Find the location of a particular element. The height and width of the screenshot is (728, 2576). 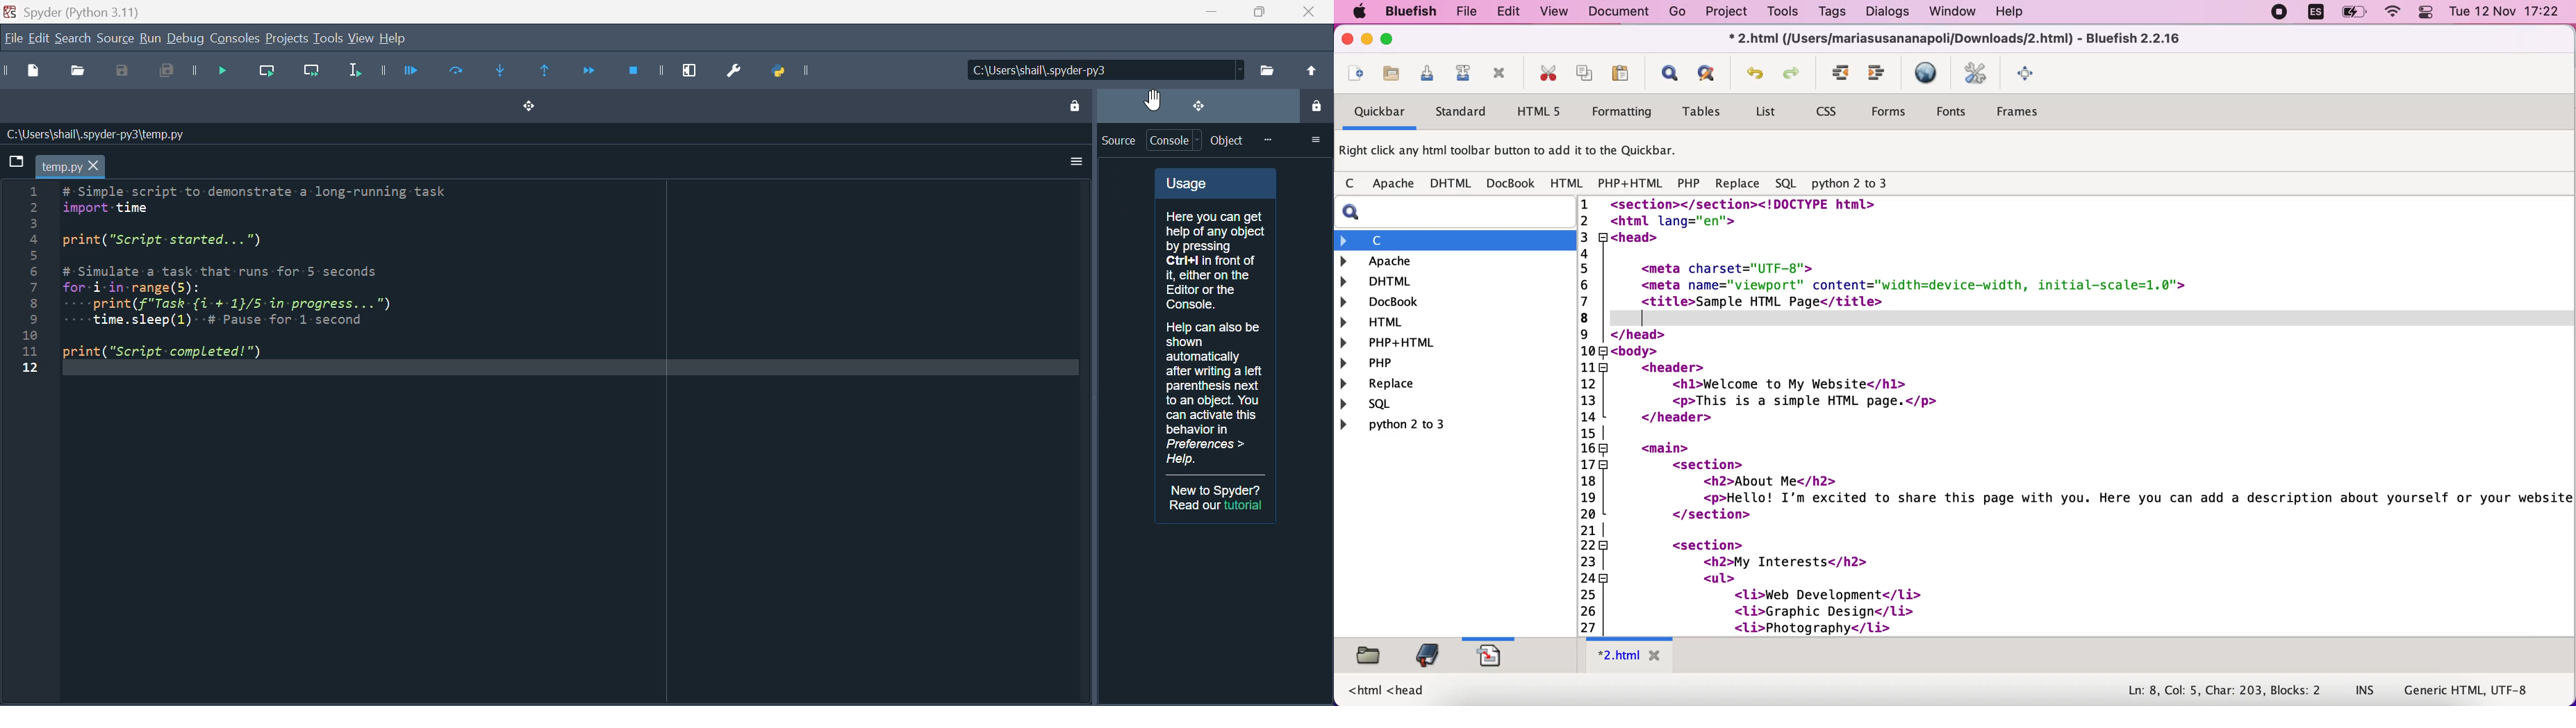

more options is located at coordinates (1315, 139).